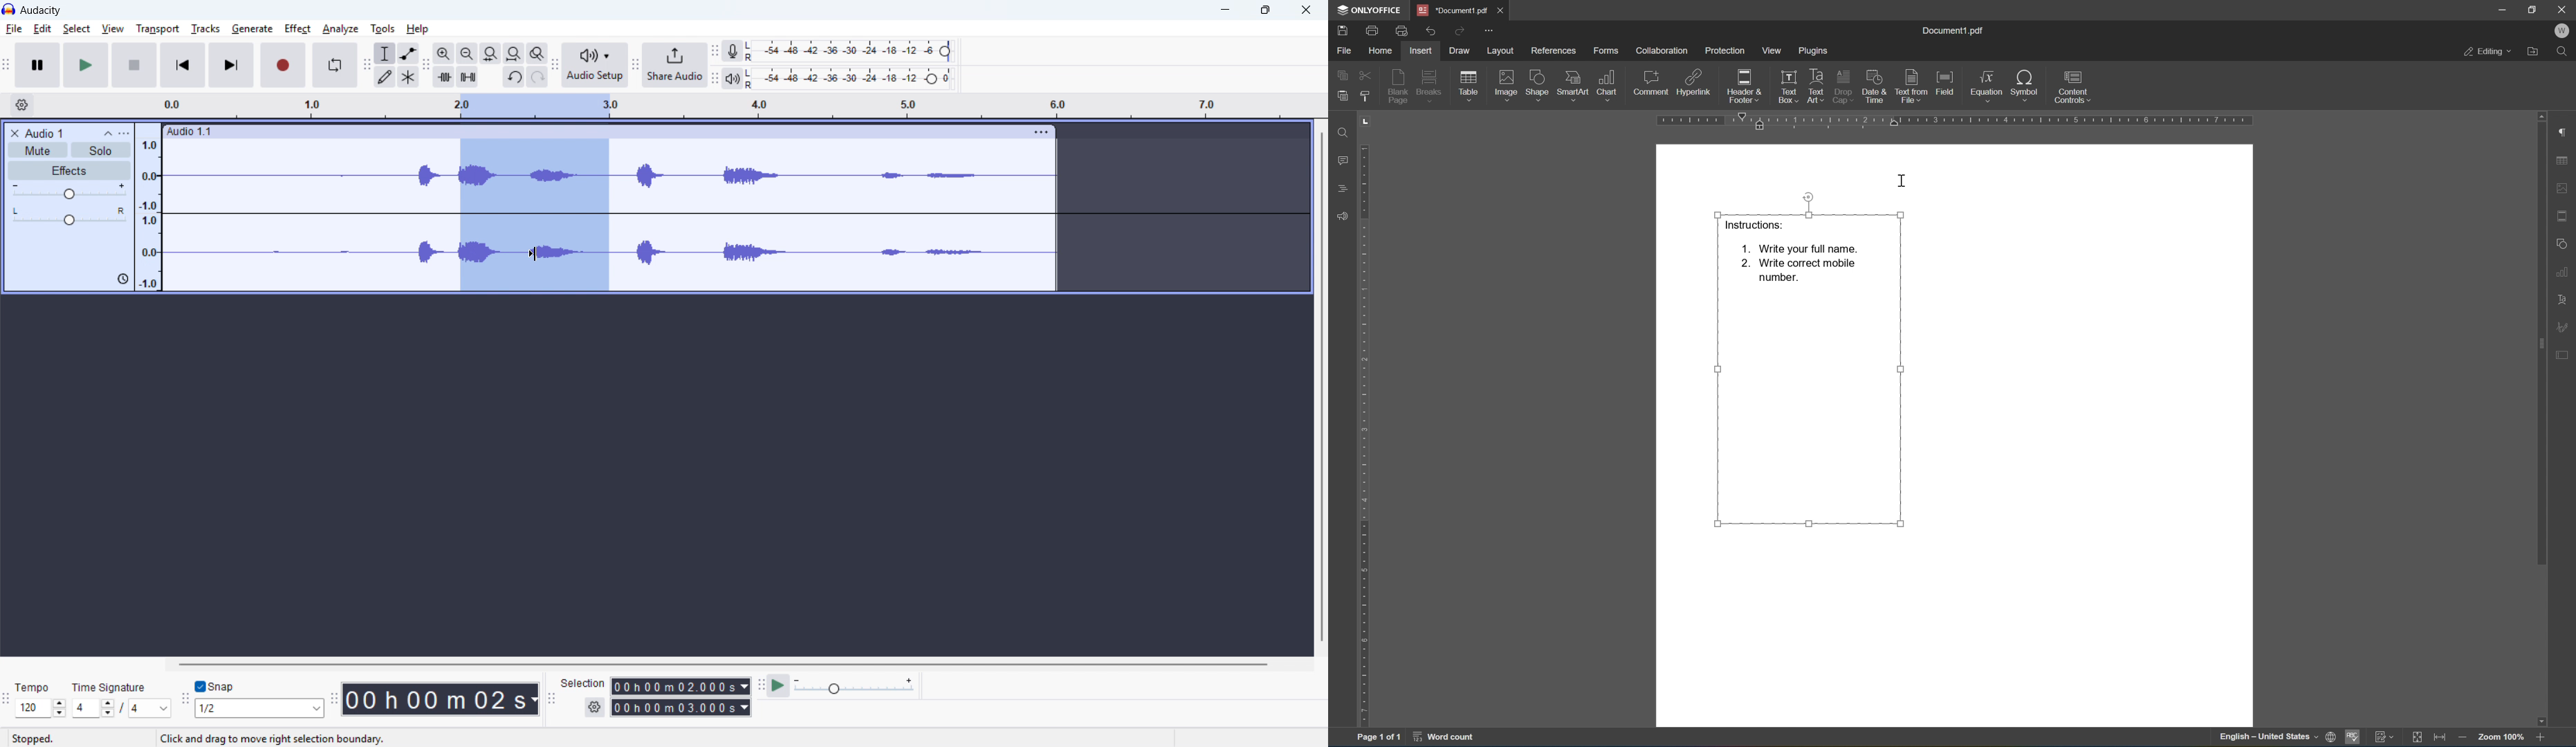 The height and width of the screenshot is (756, 2576). I want to click on Vertical scroll bar, so click(1323, 388).